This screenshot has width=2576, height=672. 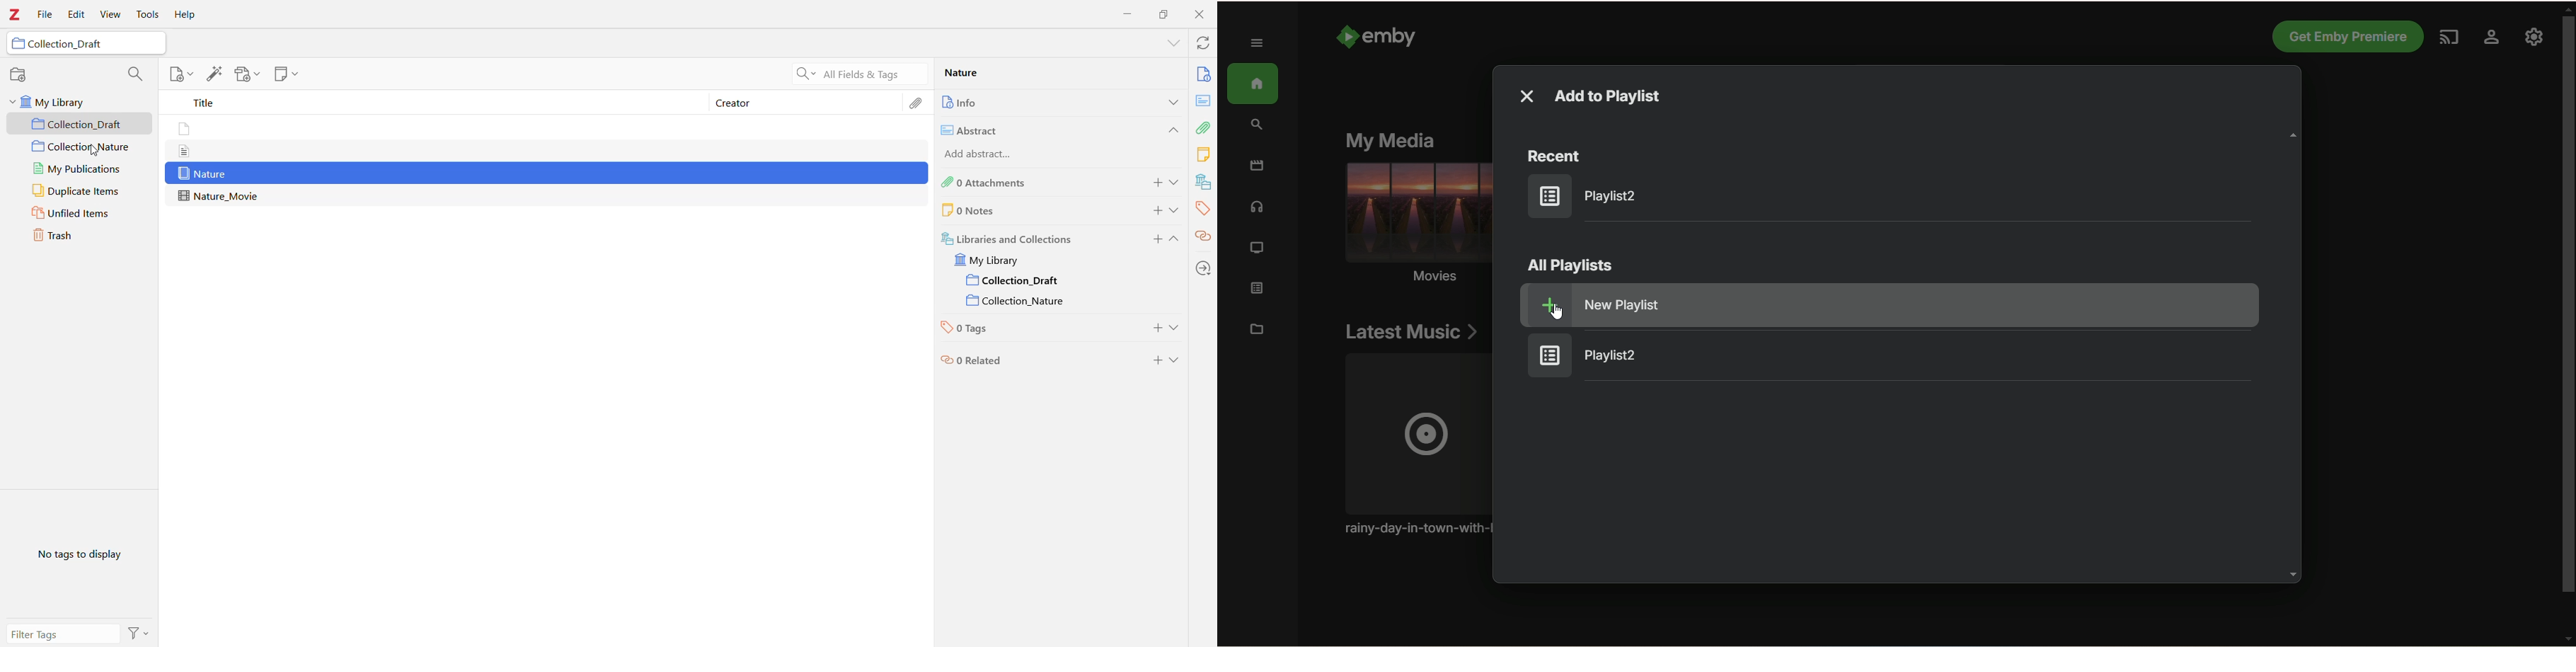 What do you see at coordinates (1030, 183) in the screenshot?
I see `0 Attachments` at bounding box center [1030, 183].